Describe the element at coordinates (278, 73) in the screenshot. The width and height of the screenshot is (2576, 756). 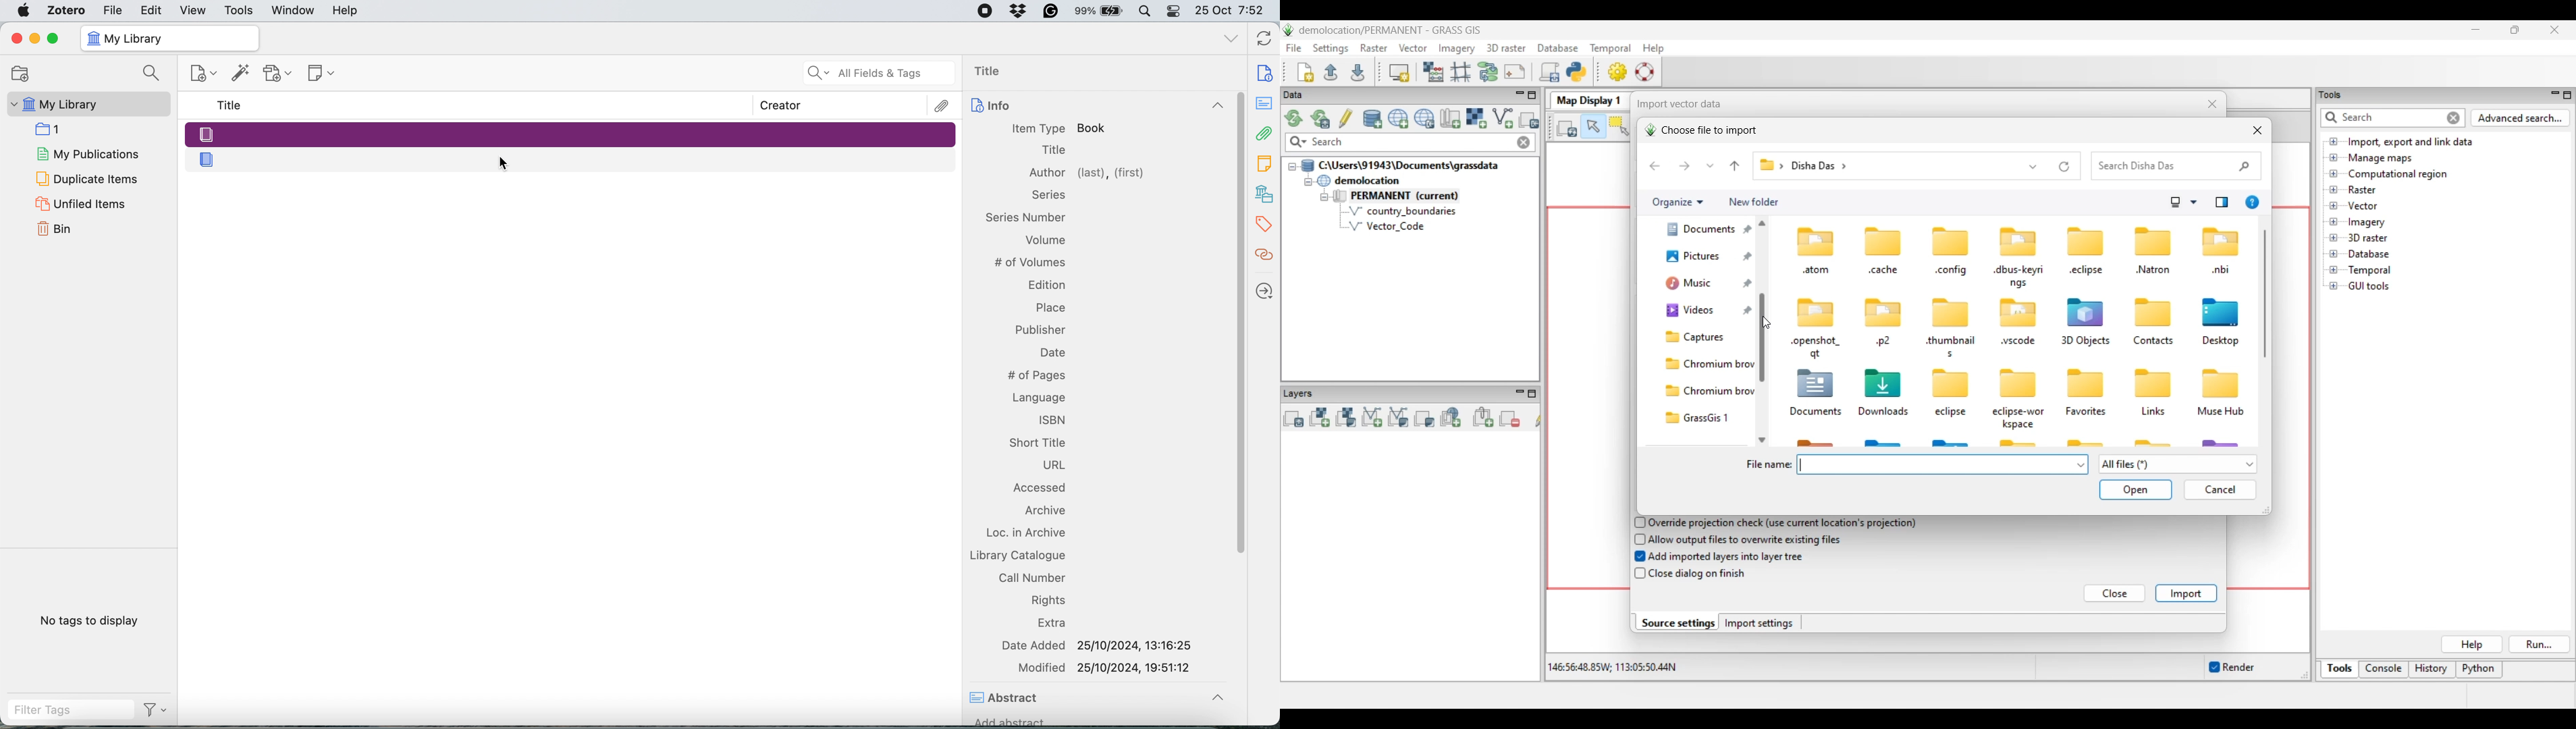
I see `Add Attachment` at that location.